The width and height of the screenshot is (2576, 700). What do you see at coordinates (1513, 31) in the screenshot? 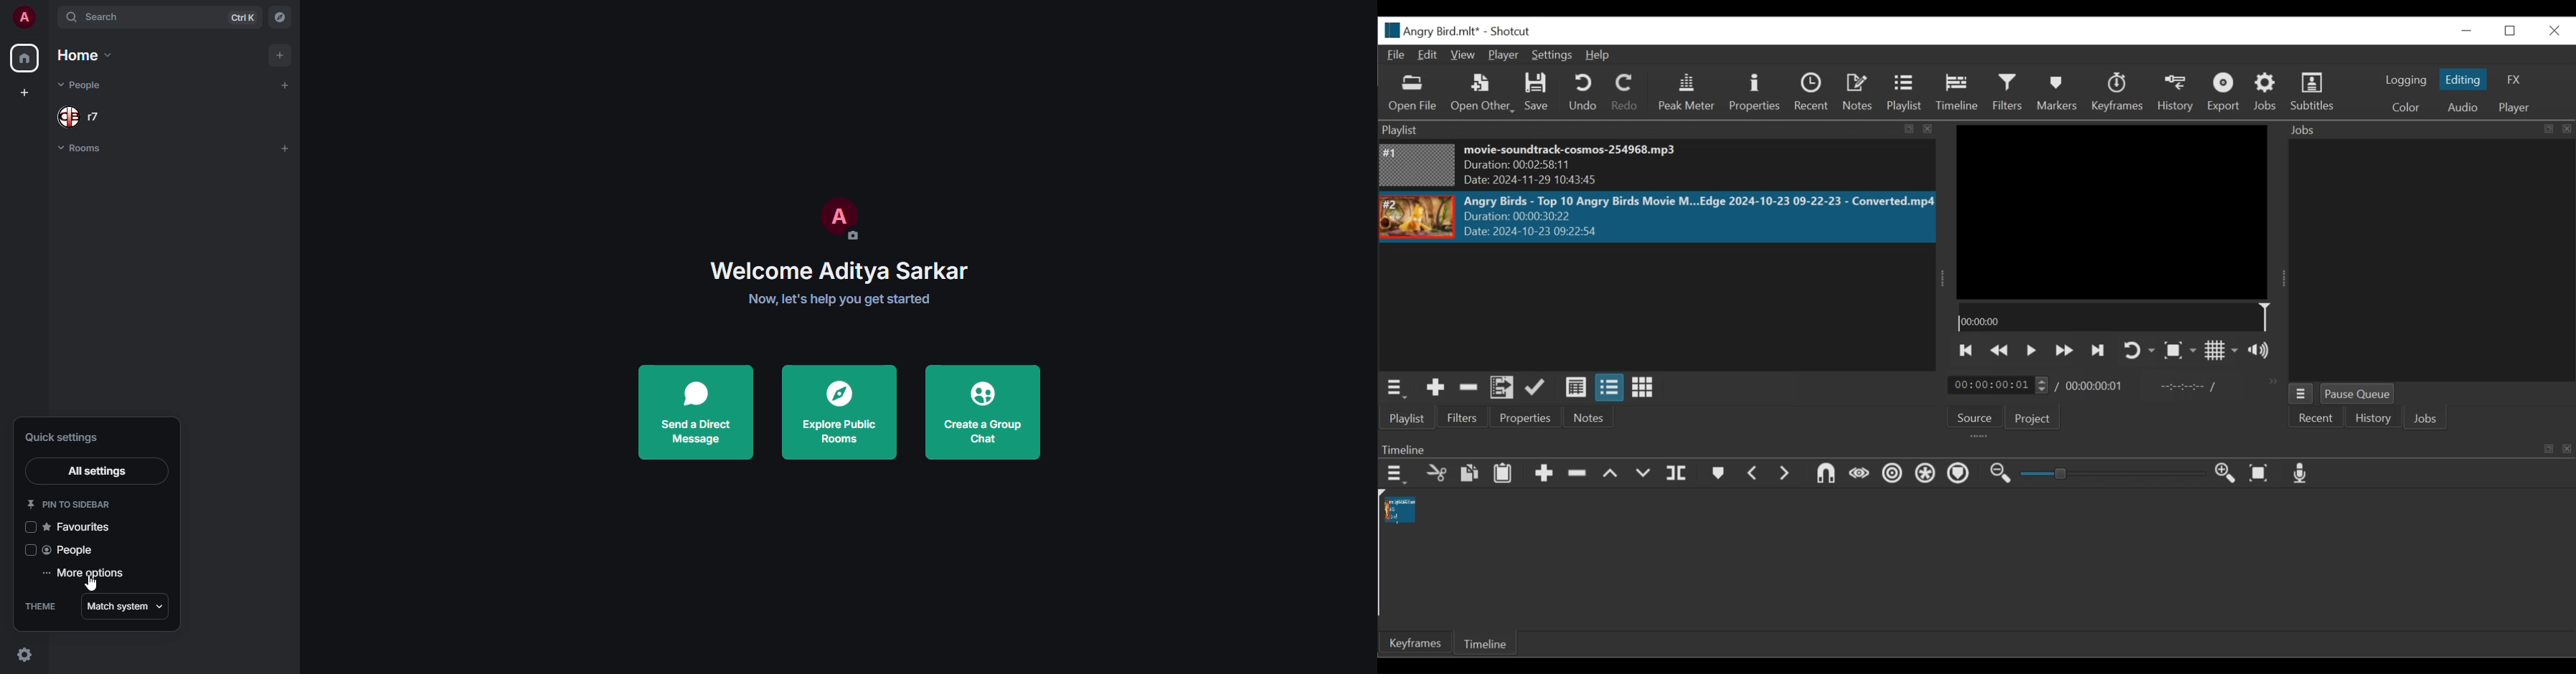
I see `Shotcut` at bounding box center [1513, 31].